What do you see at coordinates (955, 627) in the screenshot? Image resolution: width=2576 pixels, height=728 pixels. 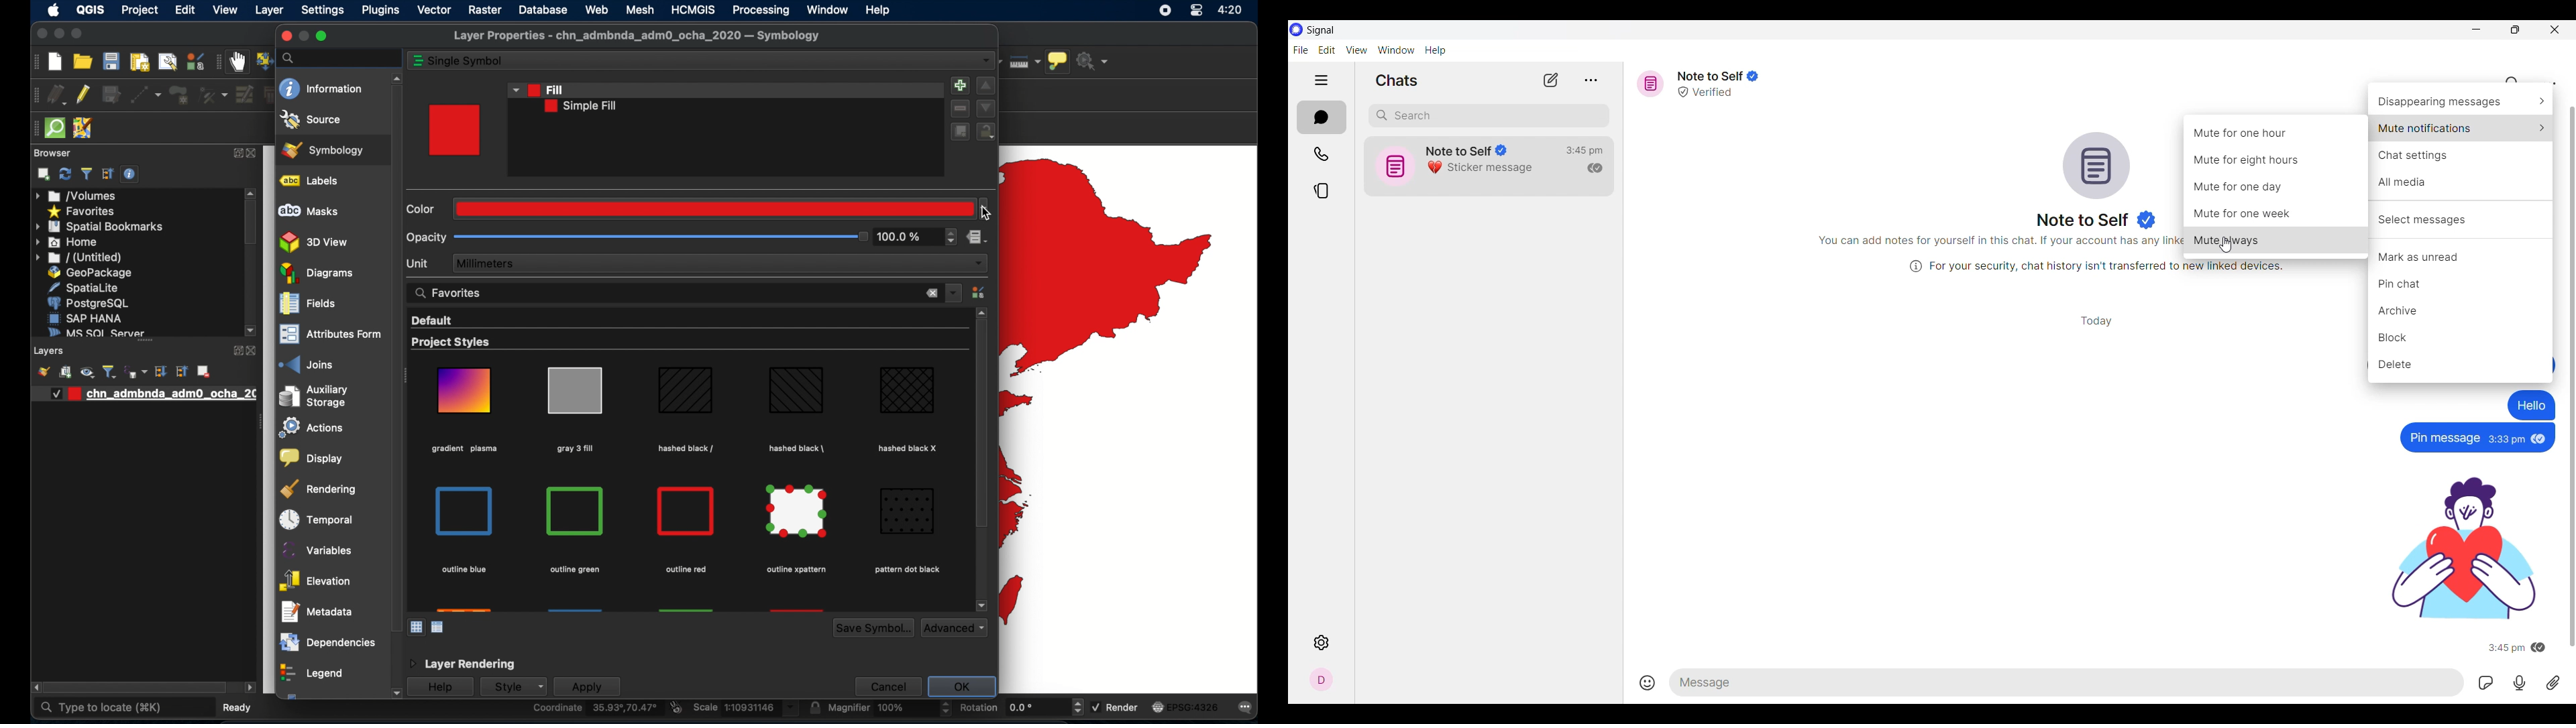 I see `advanced` at bounding box center [955, 627].